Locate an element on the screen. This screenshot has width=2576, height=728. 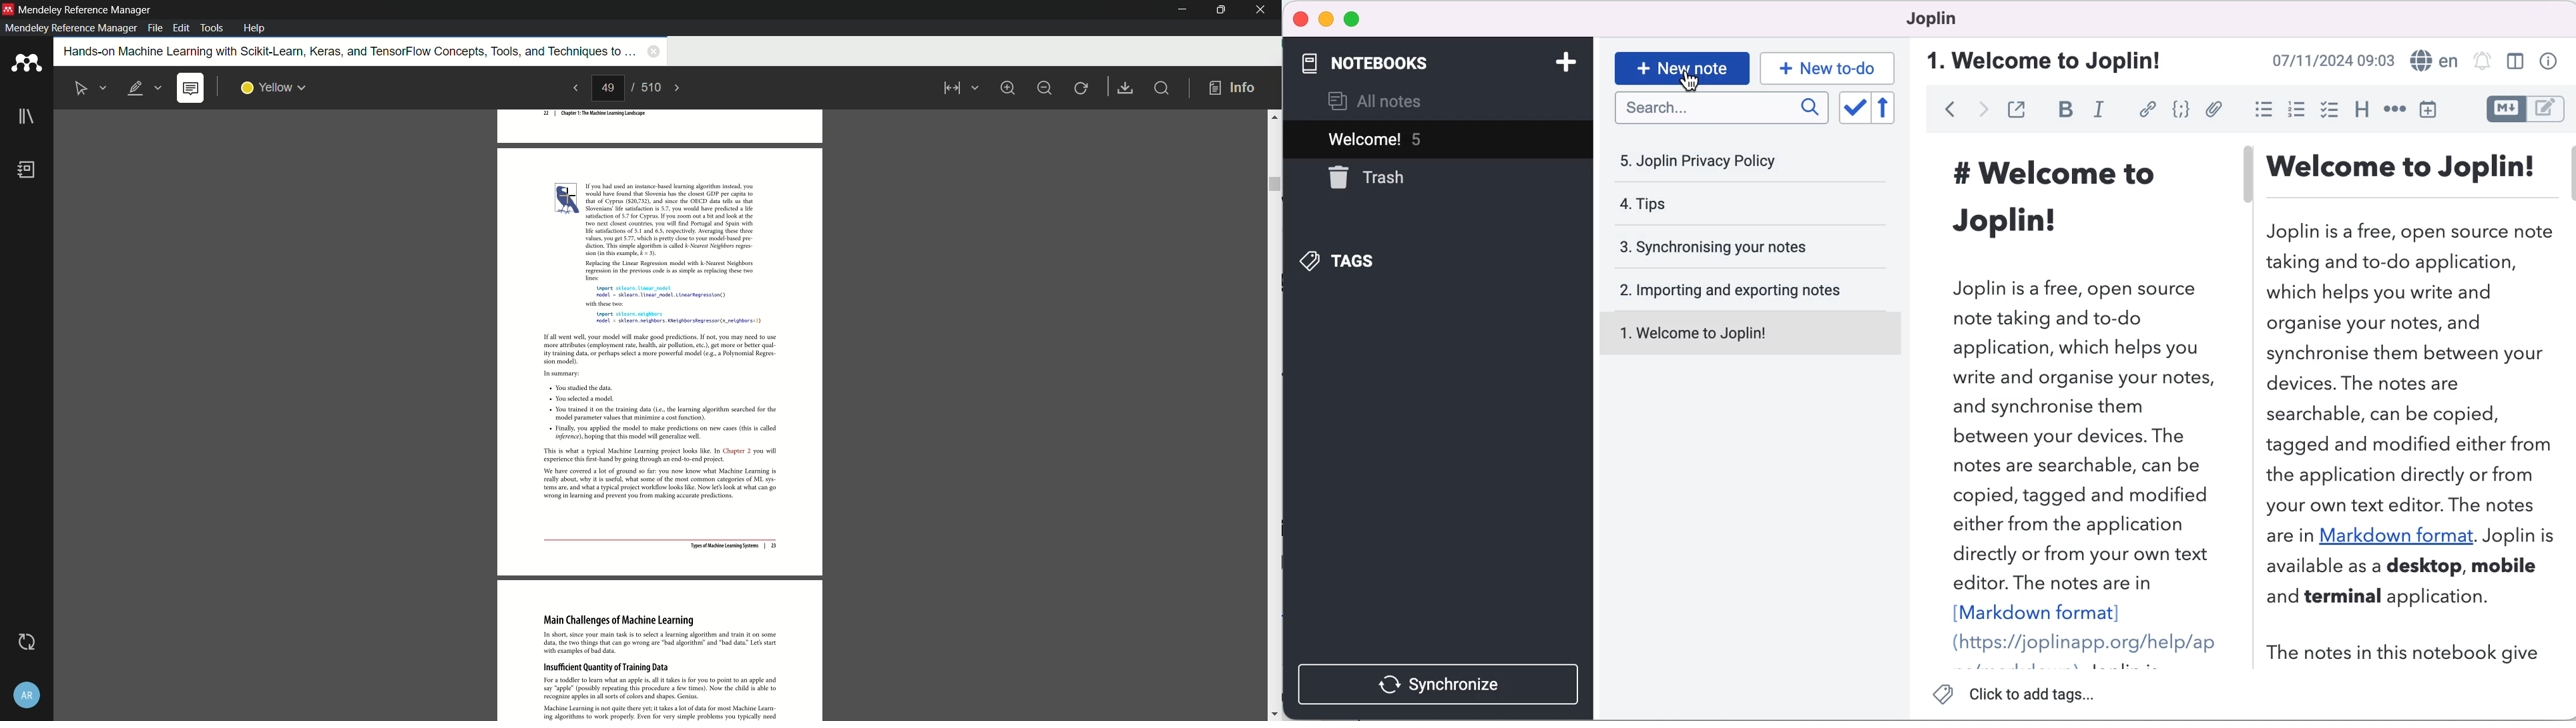
zoom in is located at coordinates (1008, 87).